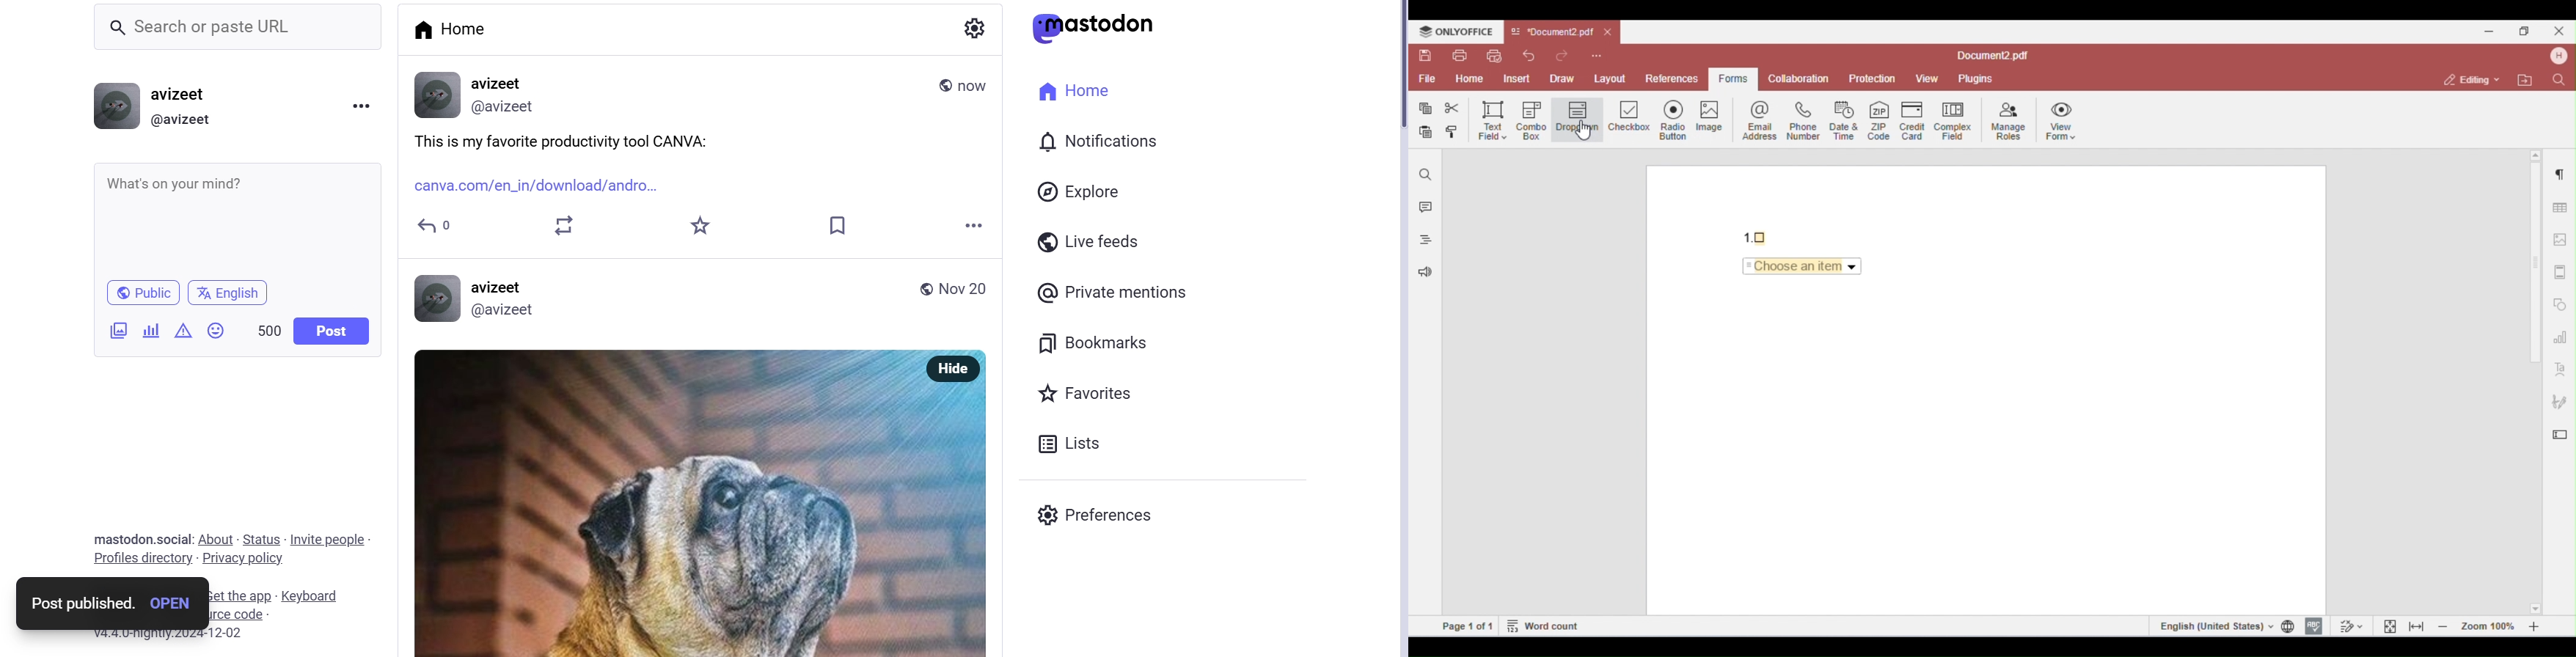 This screenshot has width=2576, height=672. Describe the element at coordinates (509, 106) in the screenshot. I see `@avizeet` at that location.